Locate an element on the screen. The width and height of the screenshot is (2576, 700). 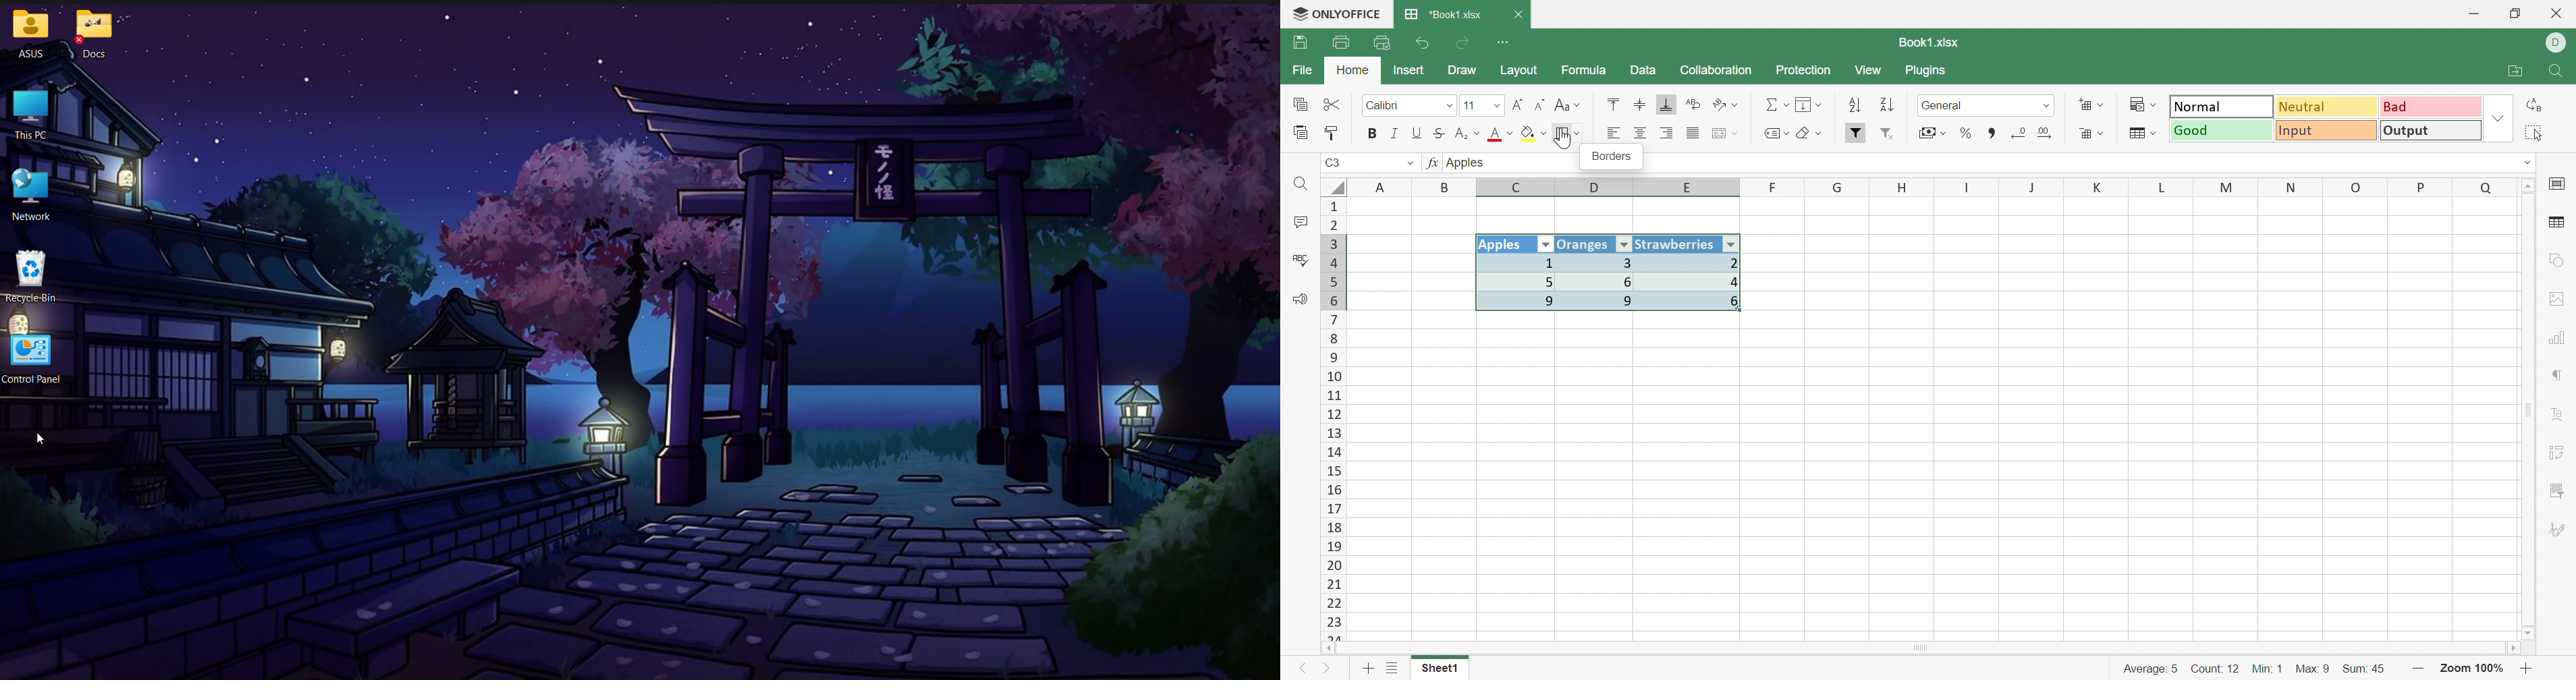
vertical scroll Bar is located at coordinates (2526, 408).